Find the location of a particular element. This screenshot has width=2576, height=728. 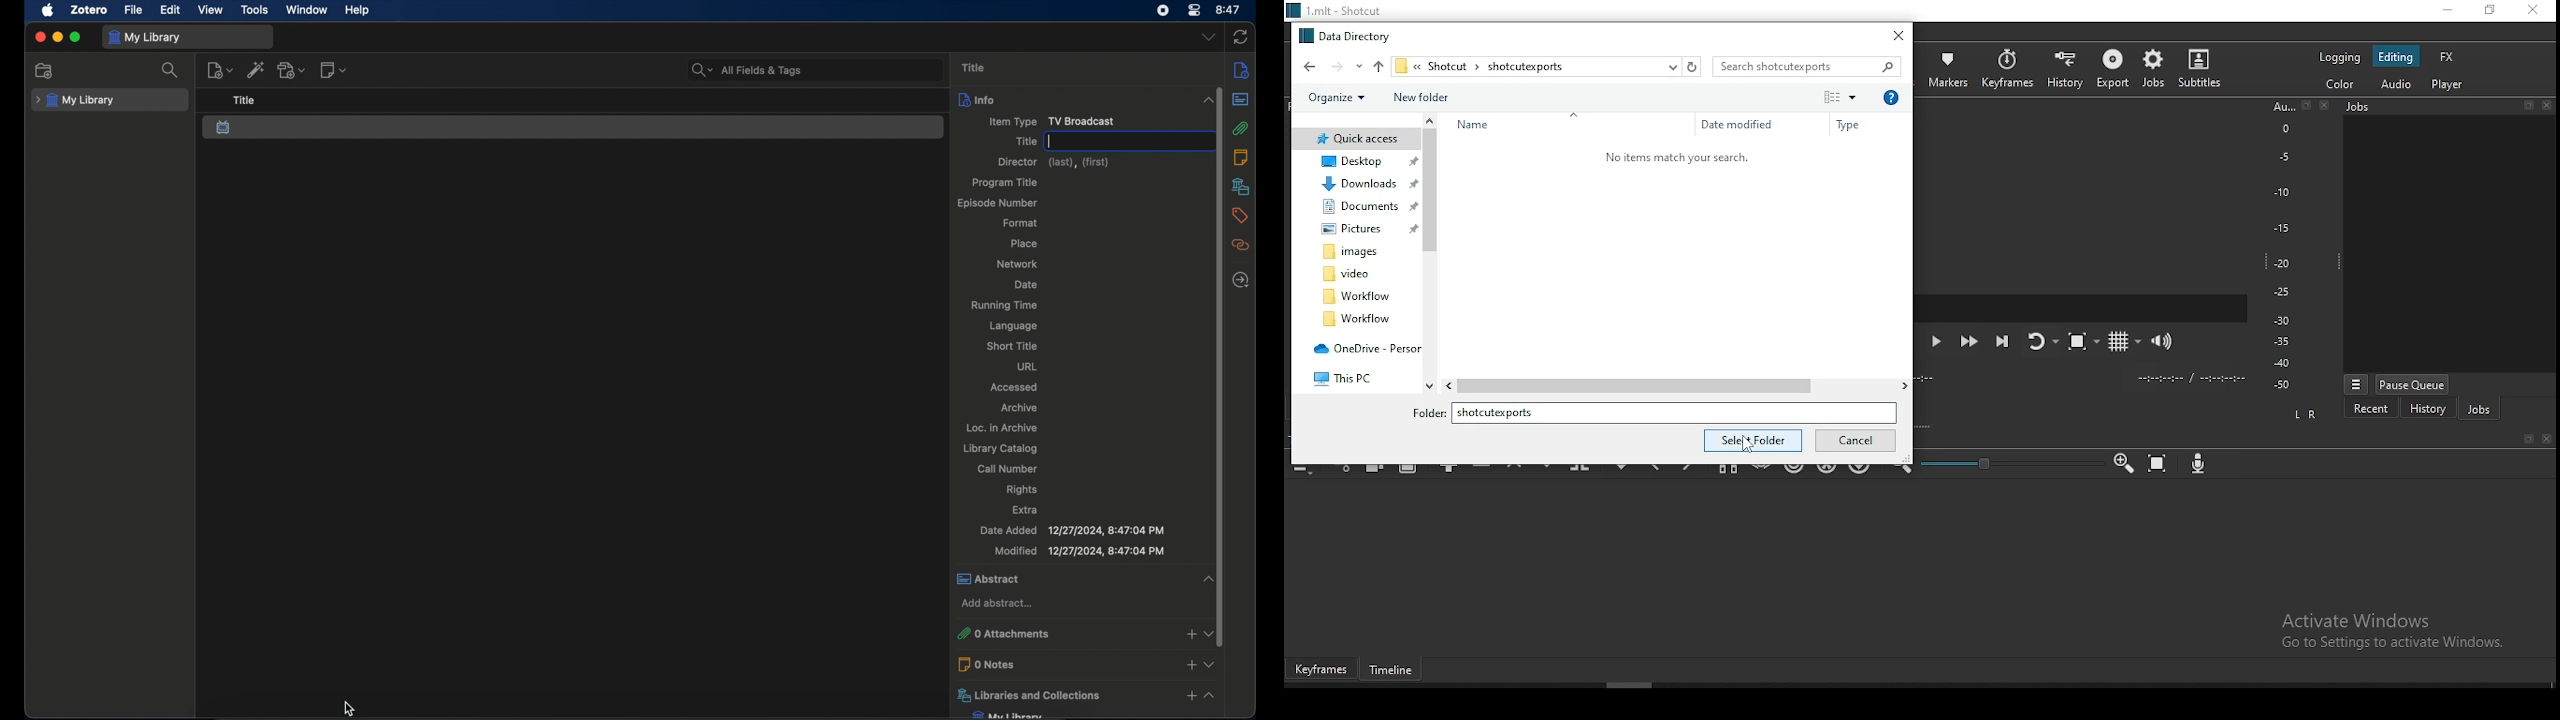

notes is located at coordinates (1240, 157).